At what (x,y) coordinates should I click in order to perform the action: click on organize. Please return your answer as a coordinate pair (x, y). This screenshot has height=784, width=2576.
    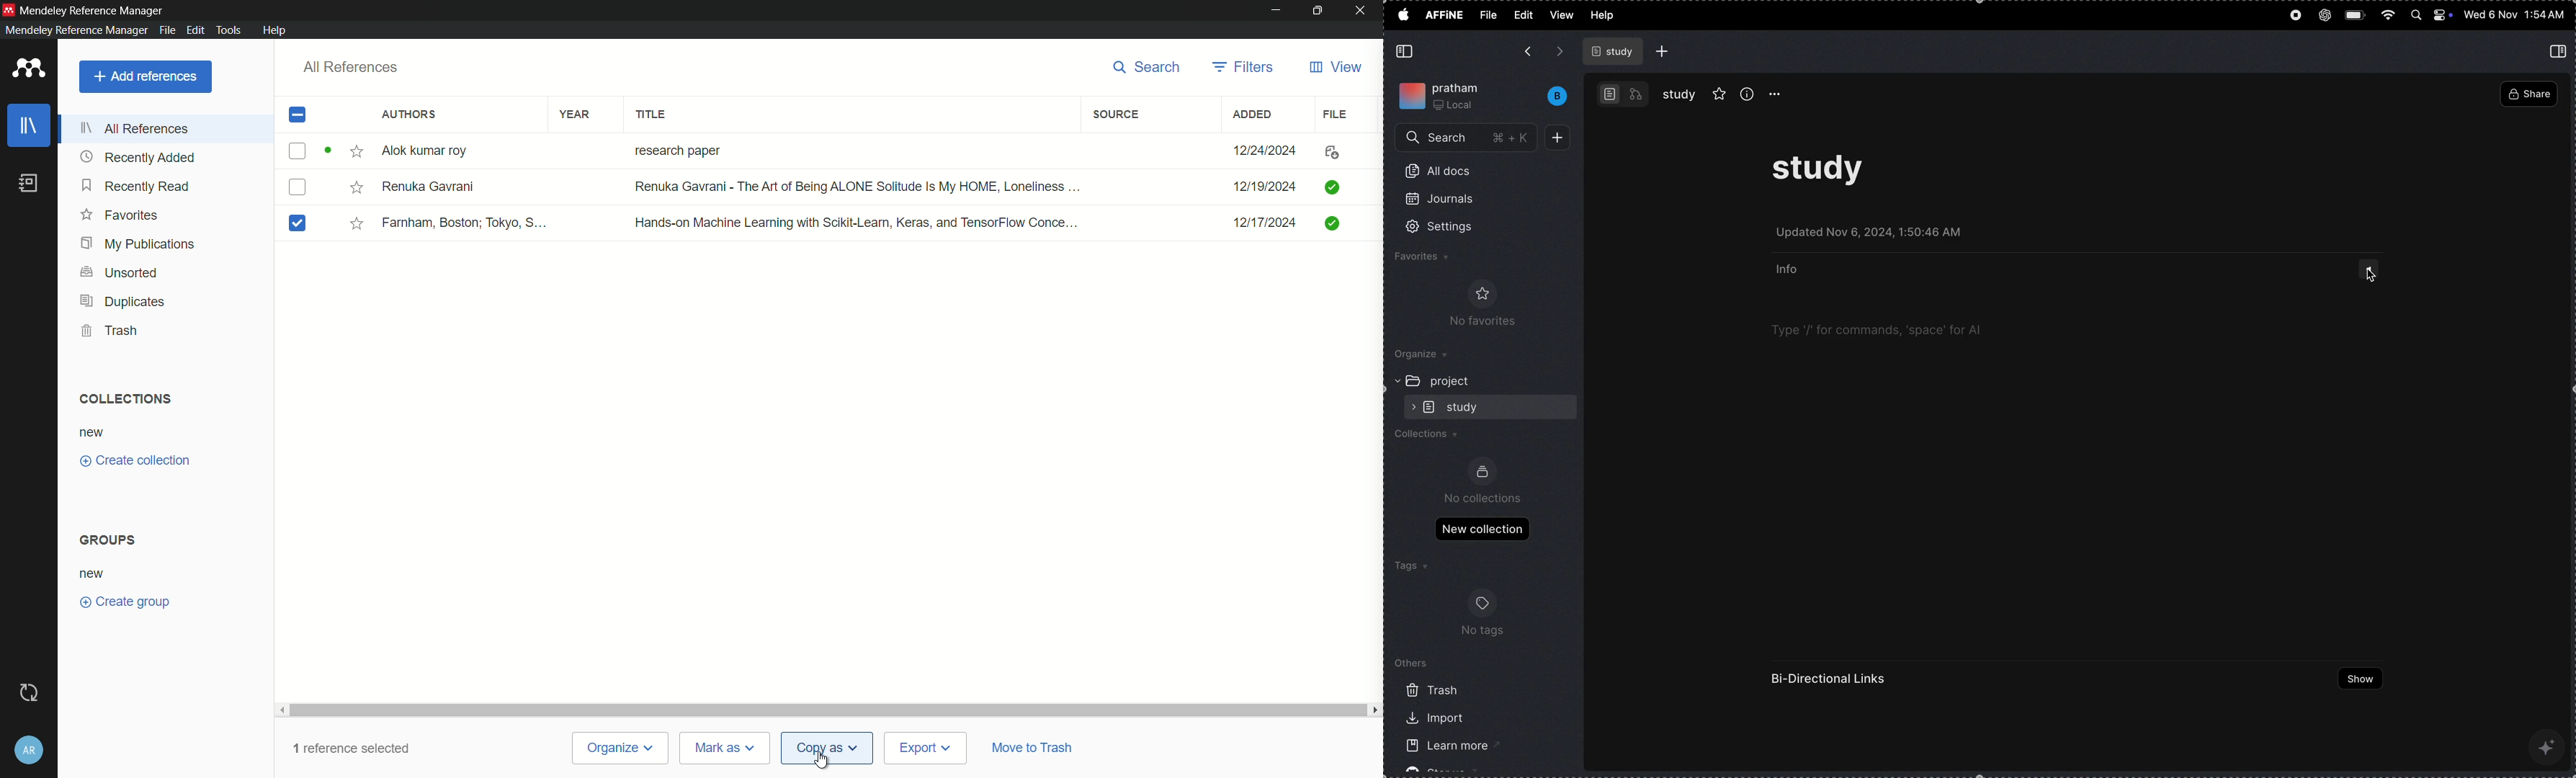
    Looking at the image, I should click on (622, 749).